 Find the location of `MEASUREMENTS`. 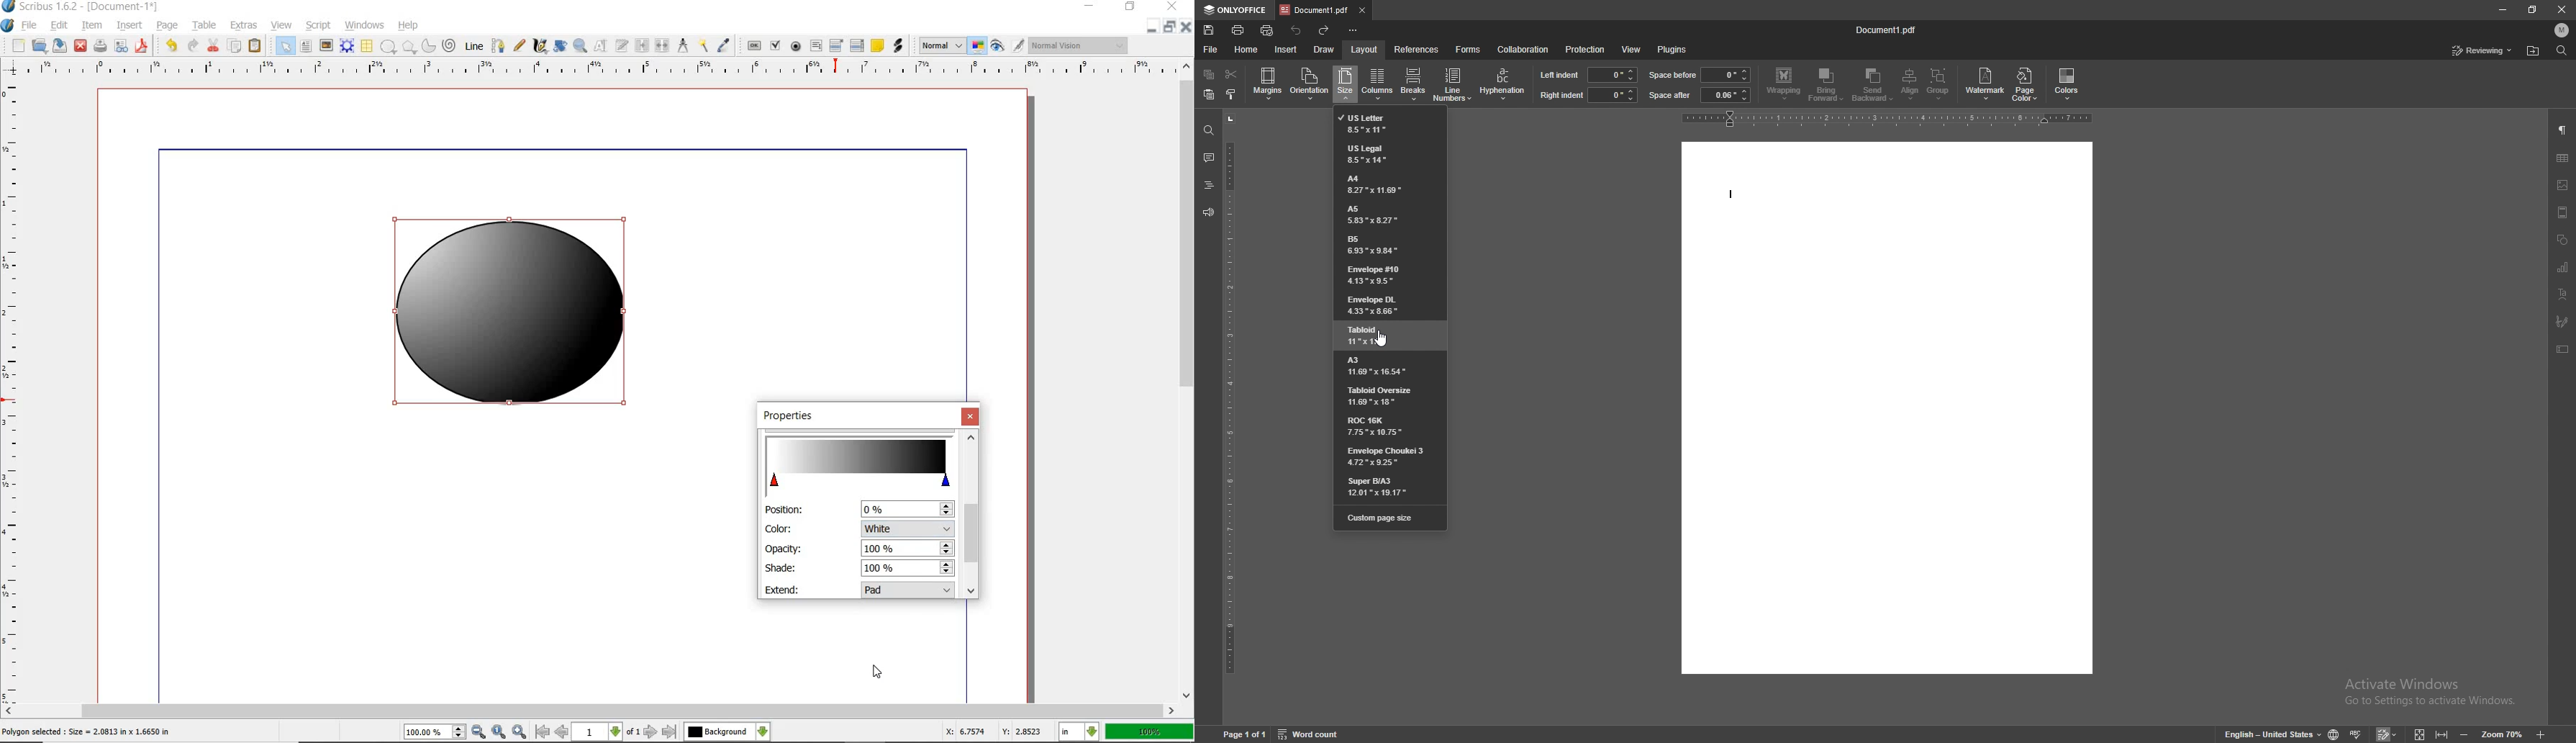

MEASUREMENTS is located at coordinates (683, 46).